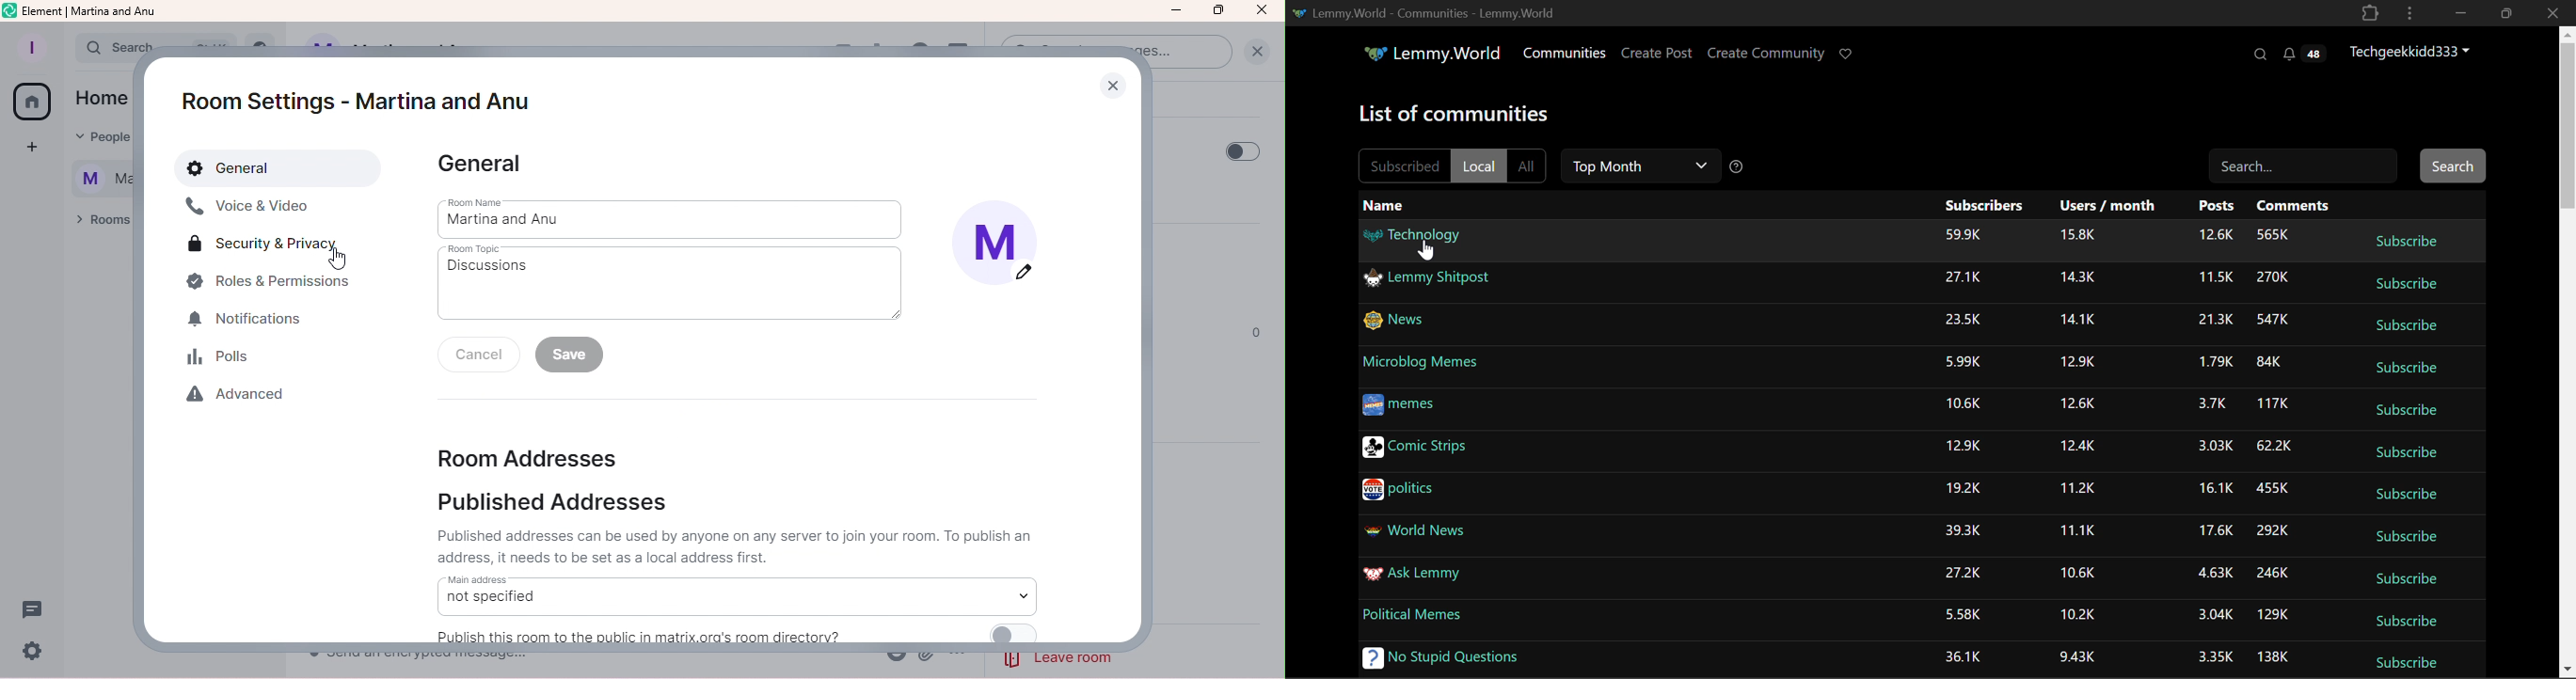 The height and width of the screenshot is (700, 2576). Describe the element at coordinates (1962, 530) in the screenshot. I see `Amount ` at that location.